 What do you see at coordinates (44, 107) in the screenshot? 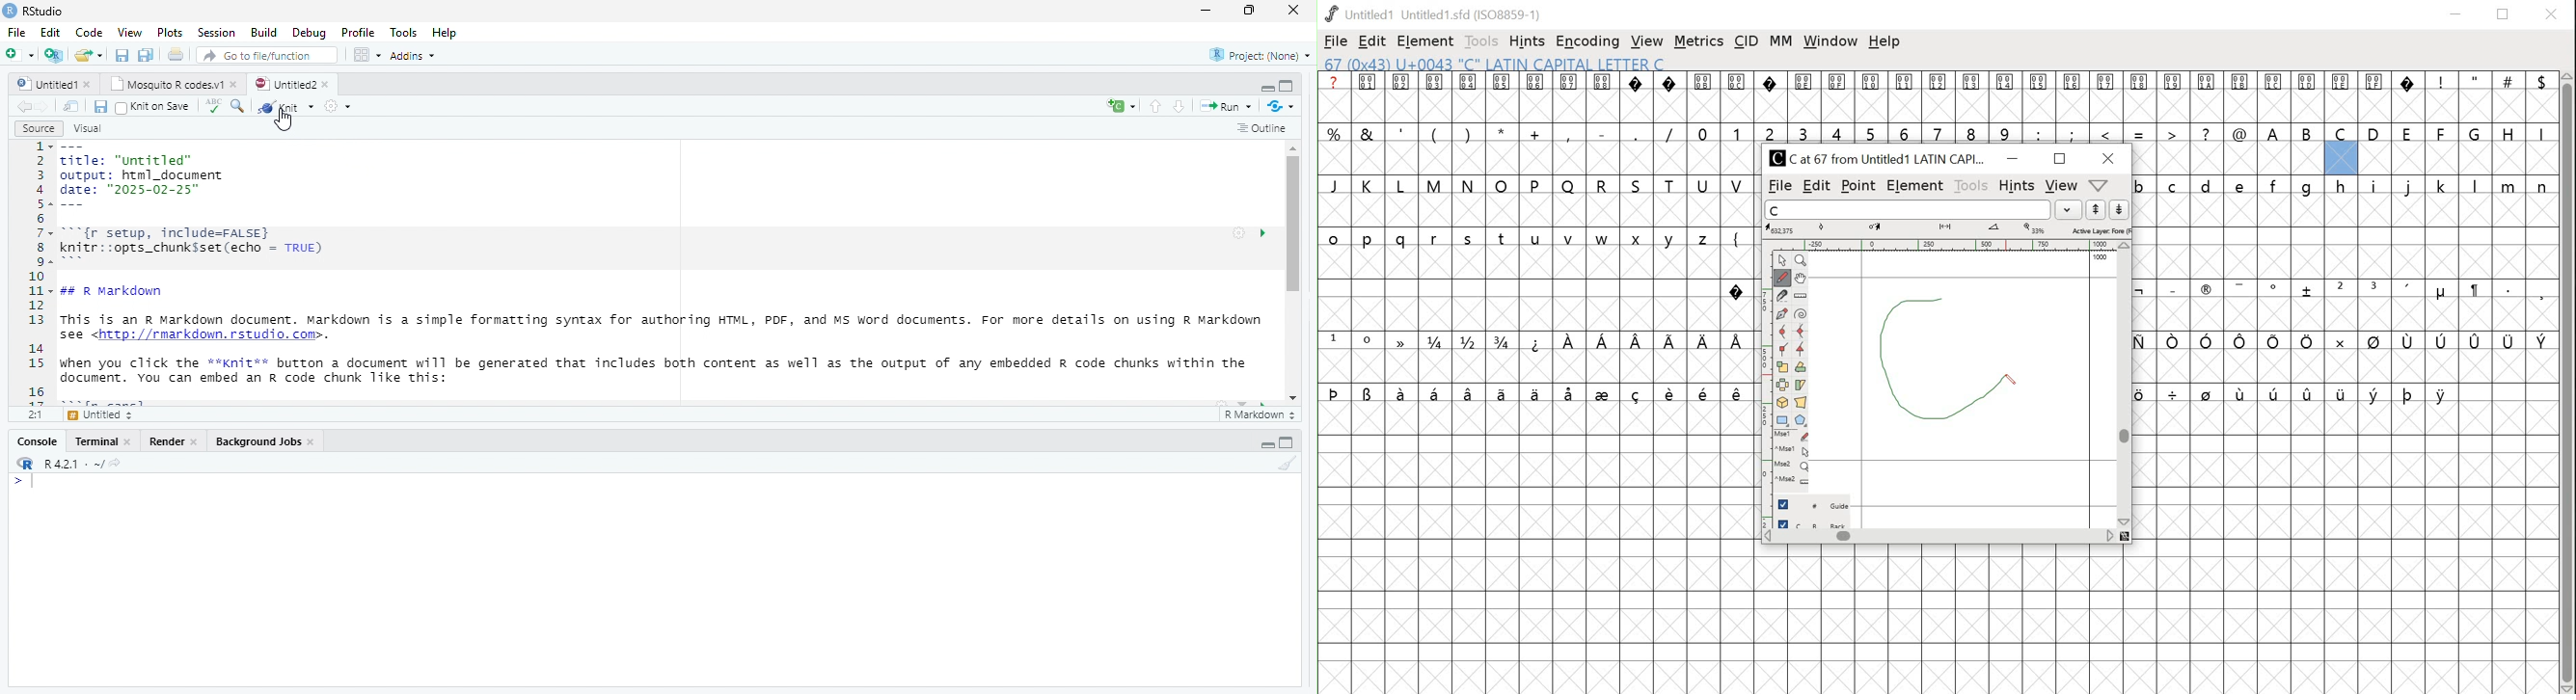
I see `Forward ` at bounding box center [44, 107].